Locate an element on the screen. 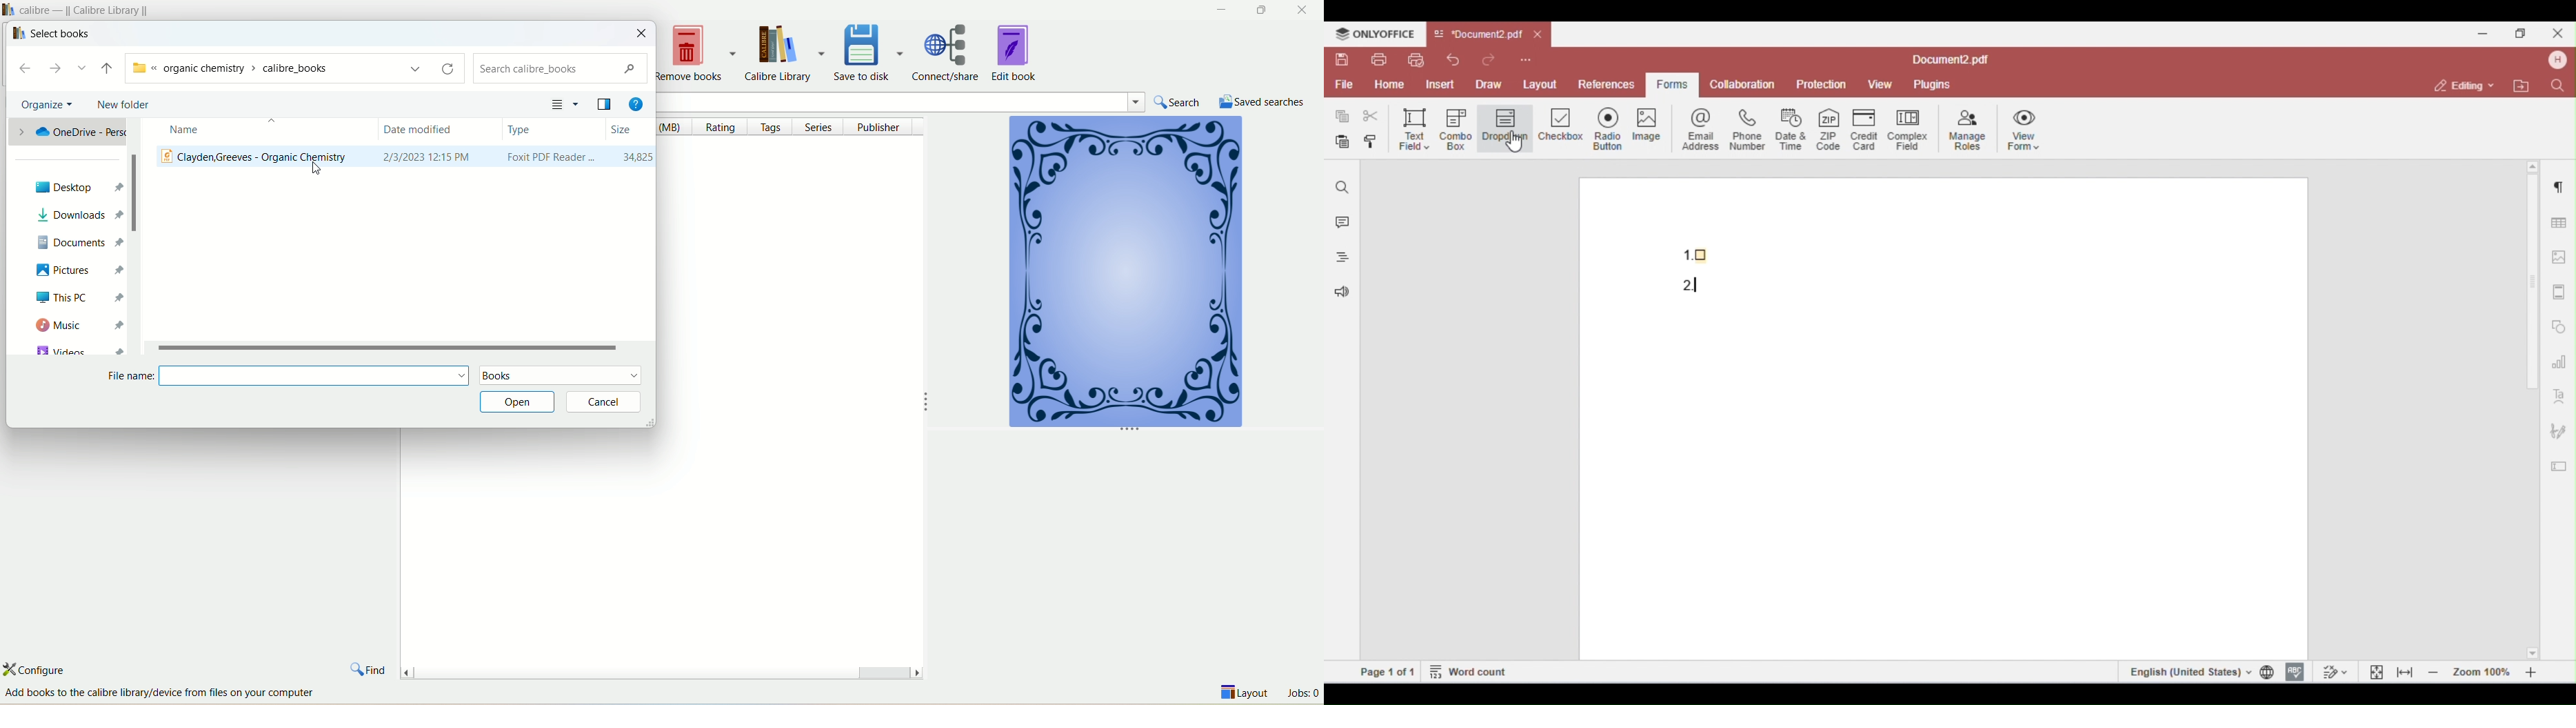 This screenshot has width=2576, height=728. onedrive-personal is located at coordinates (68, 134).